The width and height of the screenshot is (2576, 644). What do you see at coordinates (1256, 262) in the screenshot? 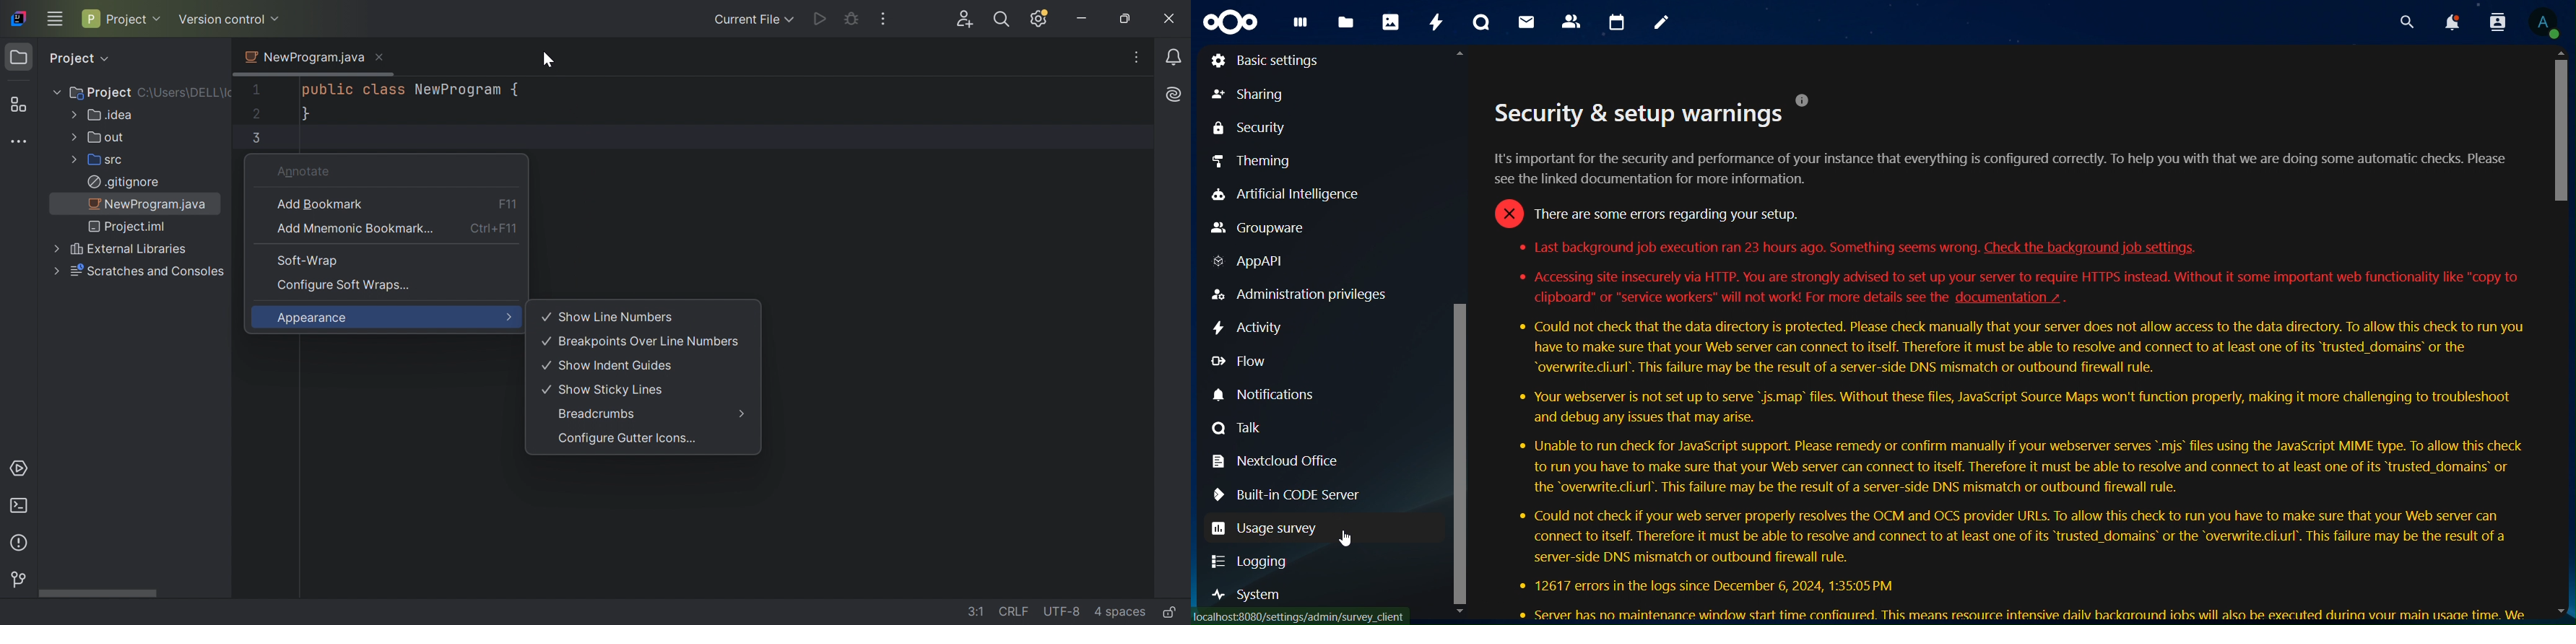
I see `AppAPI` at bounding box center [1256, 262].